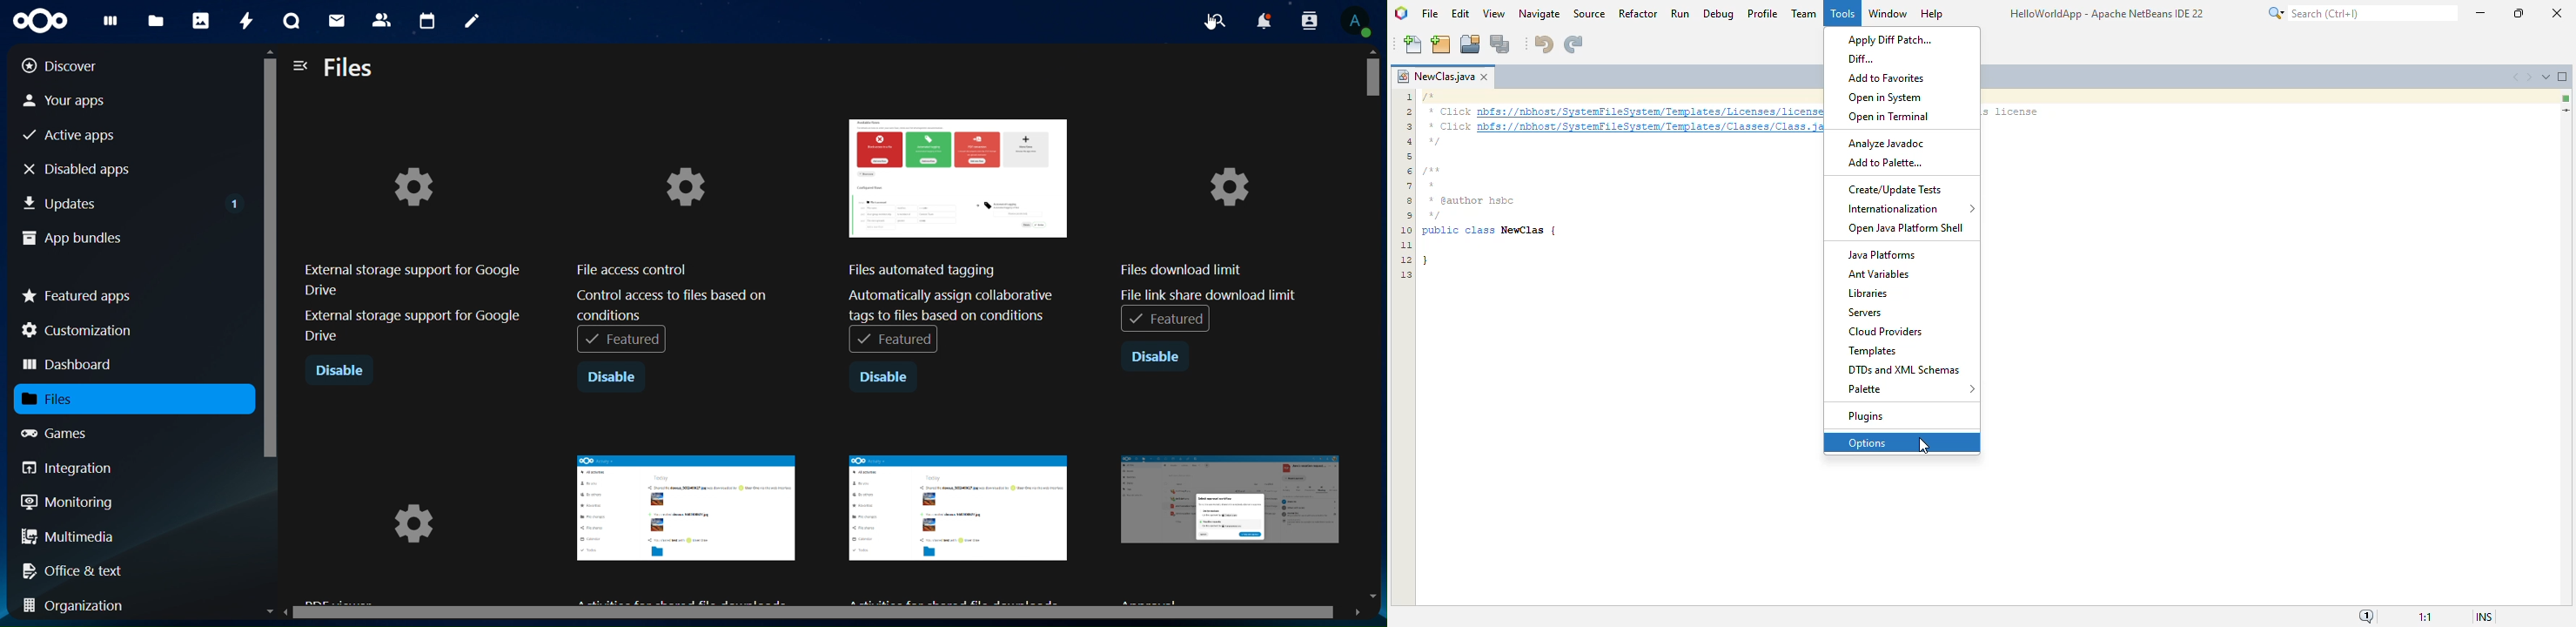 This screenshot has width=2576, height=644. What do you see at coordinates (67, 399) in the screenshot?
I see `files` at bounding box center [67, 399].